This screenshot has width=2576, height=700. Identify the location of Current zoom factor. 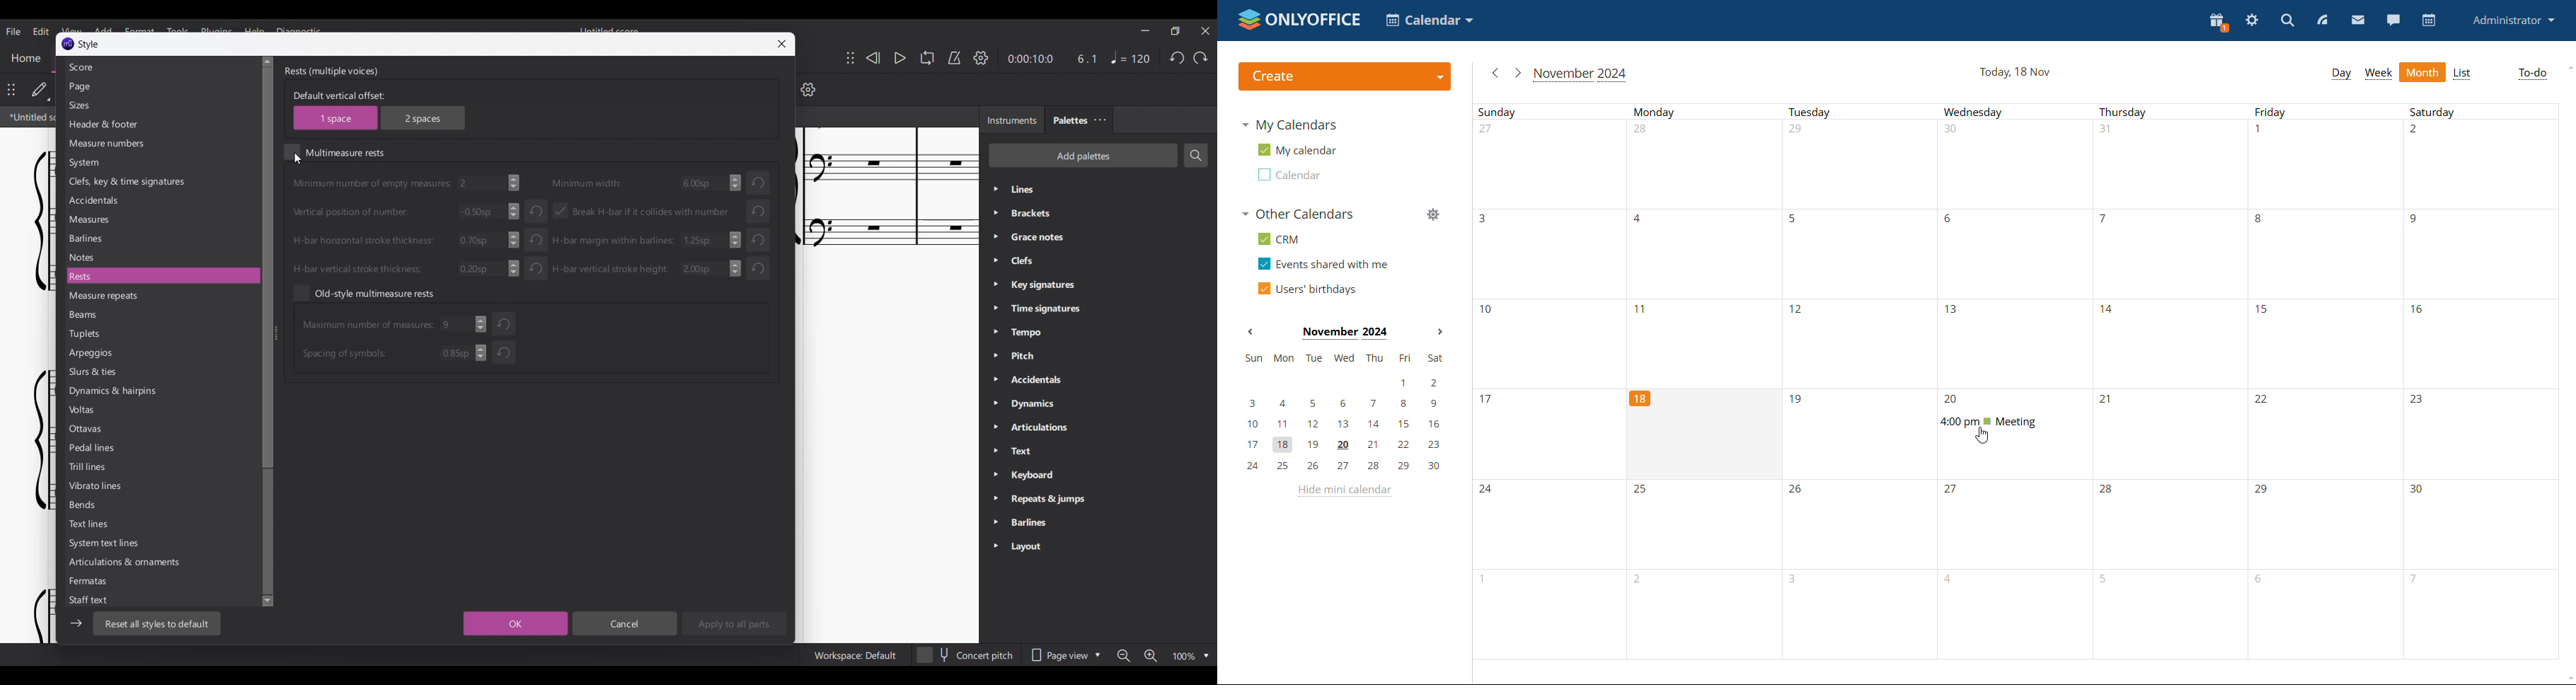
(1185, 656).